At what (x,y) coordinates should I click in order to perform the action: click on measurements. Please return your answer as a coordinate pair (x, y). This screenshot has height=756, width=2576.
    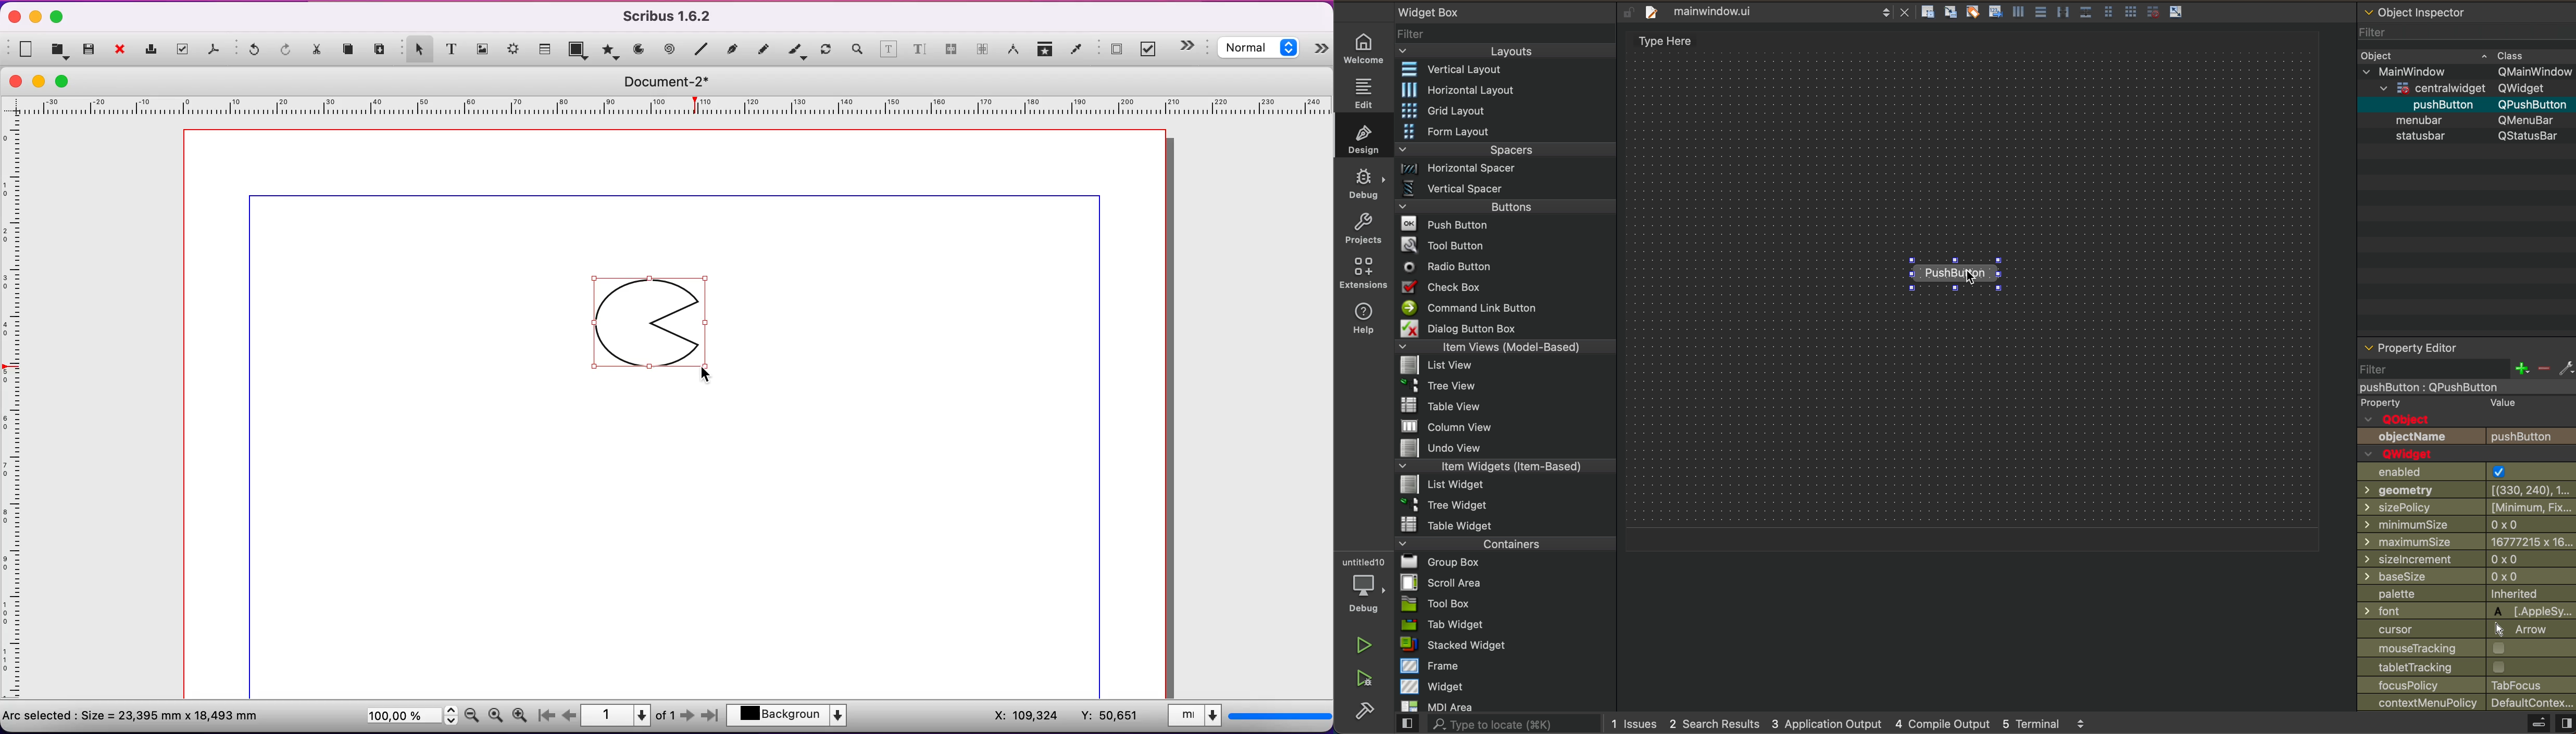
    Looking at the image, I should click on (1014, 50).